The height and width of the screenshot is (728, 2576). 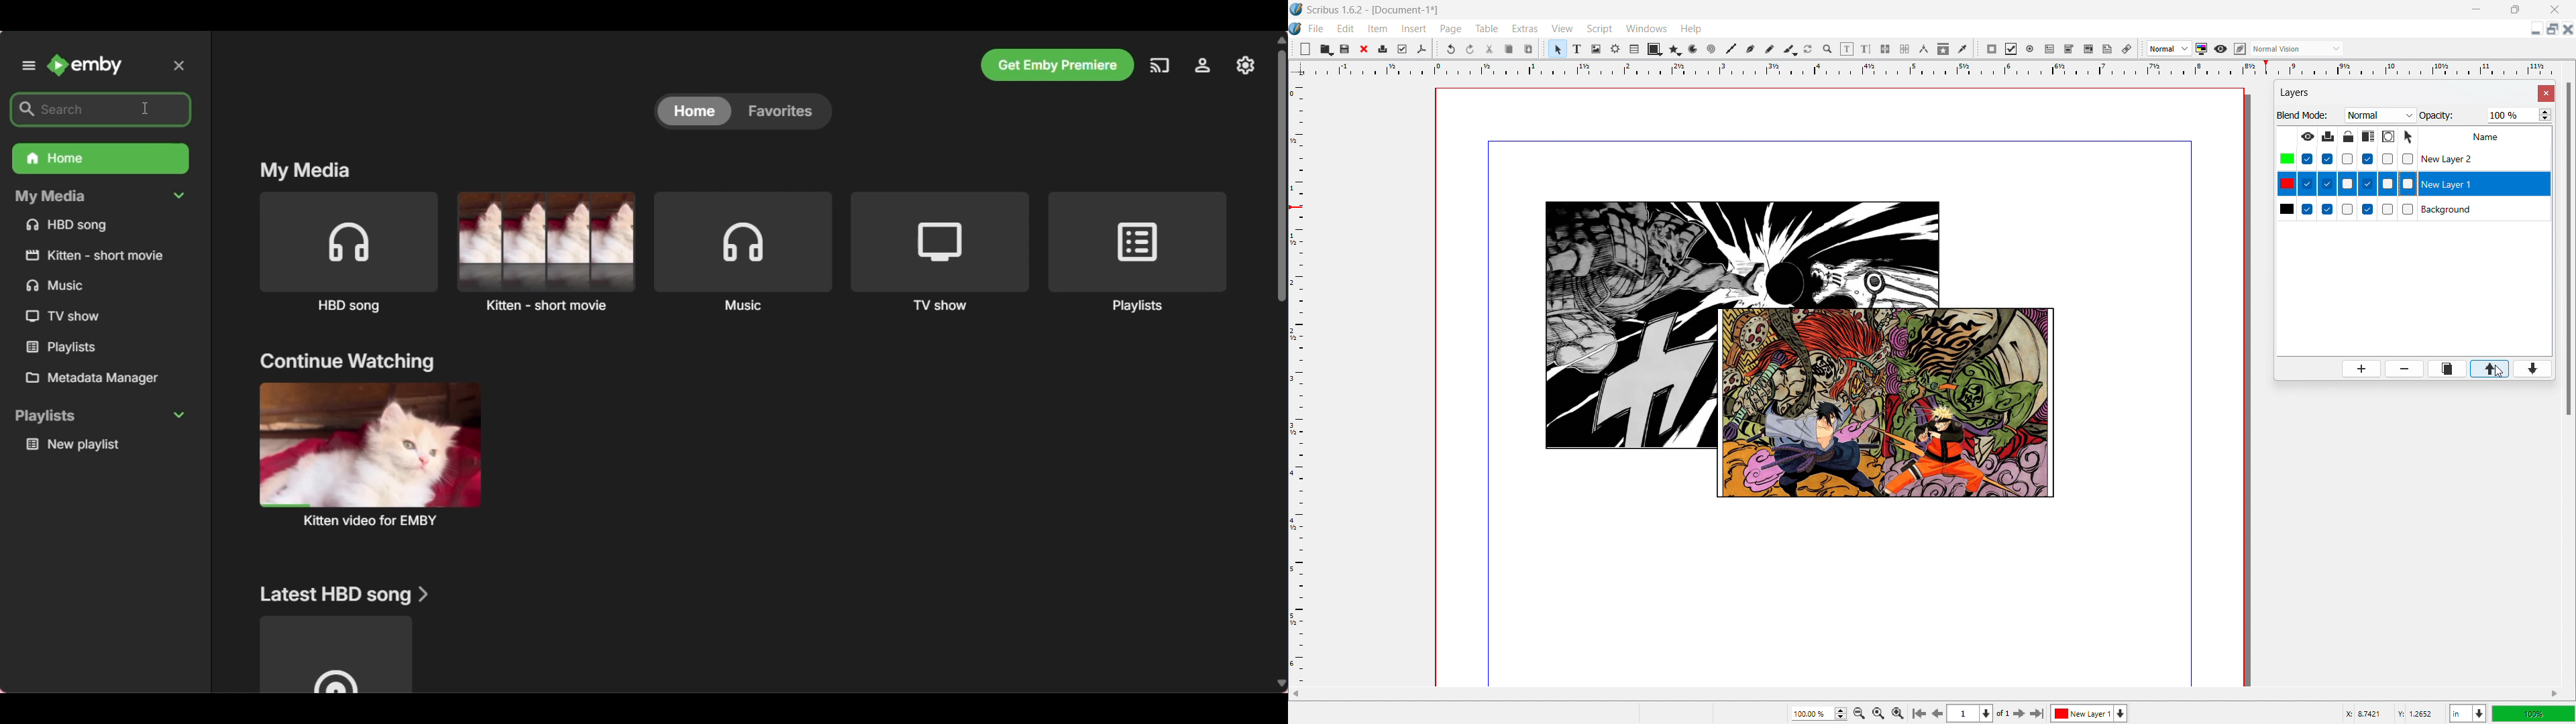 I want to click on Opacity, so click(x=2437, y=114).